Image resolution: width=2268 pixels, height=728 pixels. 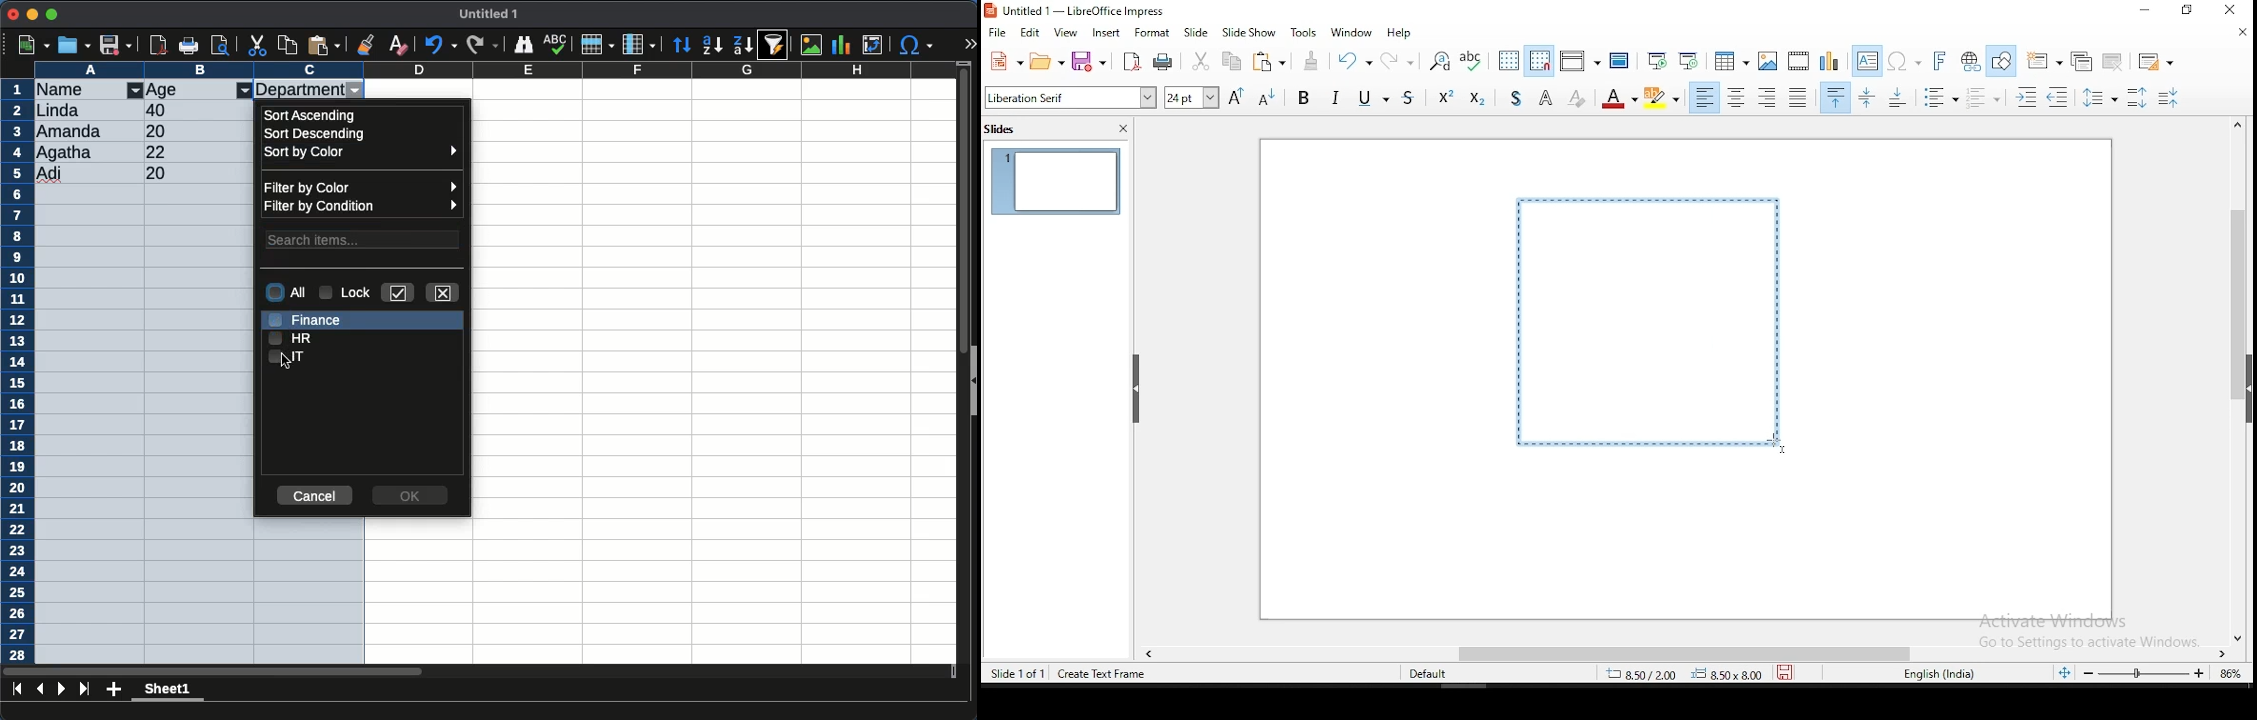 I want to click on chart, so click(x=842, y=45).